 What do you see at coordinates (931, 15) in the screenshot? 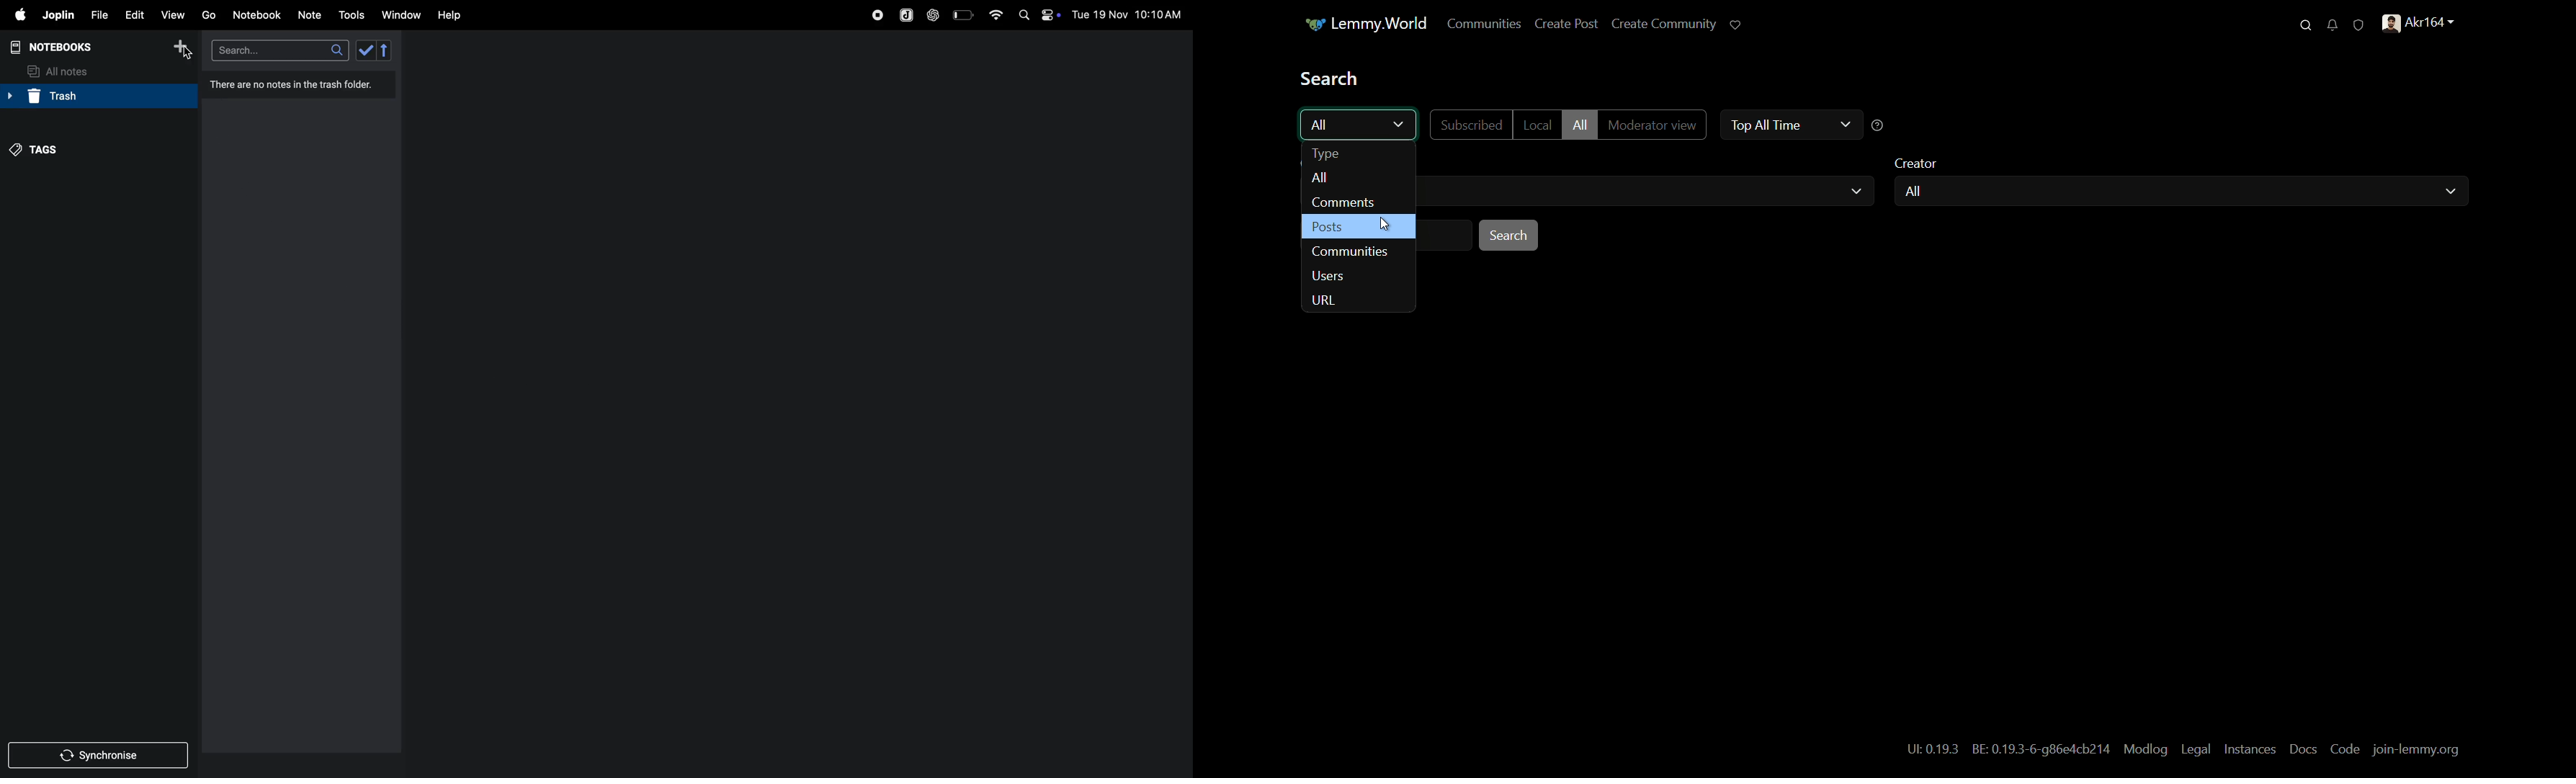
I see `chat gpt` at bounding box center [931, 15].